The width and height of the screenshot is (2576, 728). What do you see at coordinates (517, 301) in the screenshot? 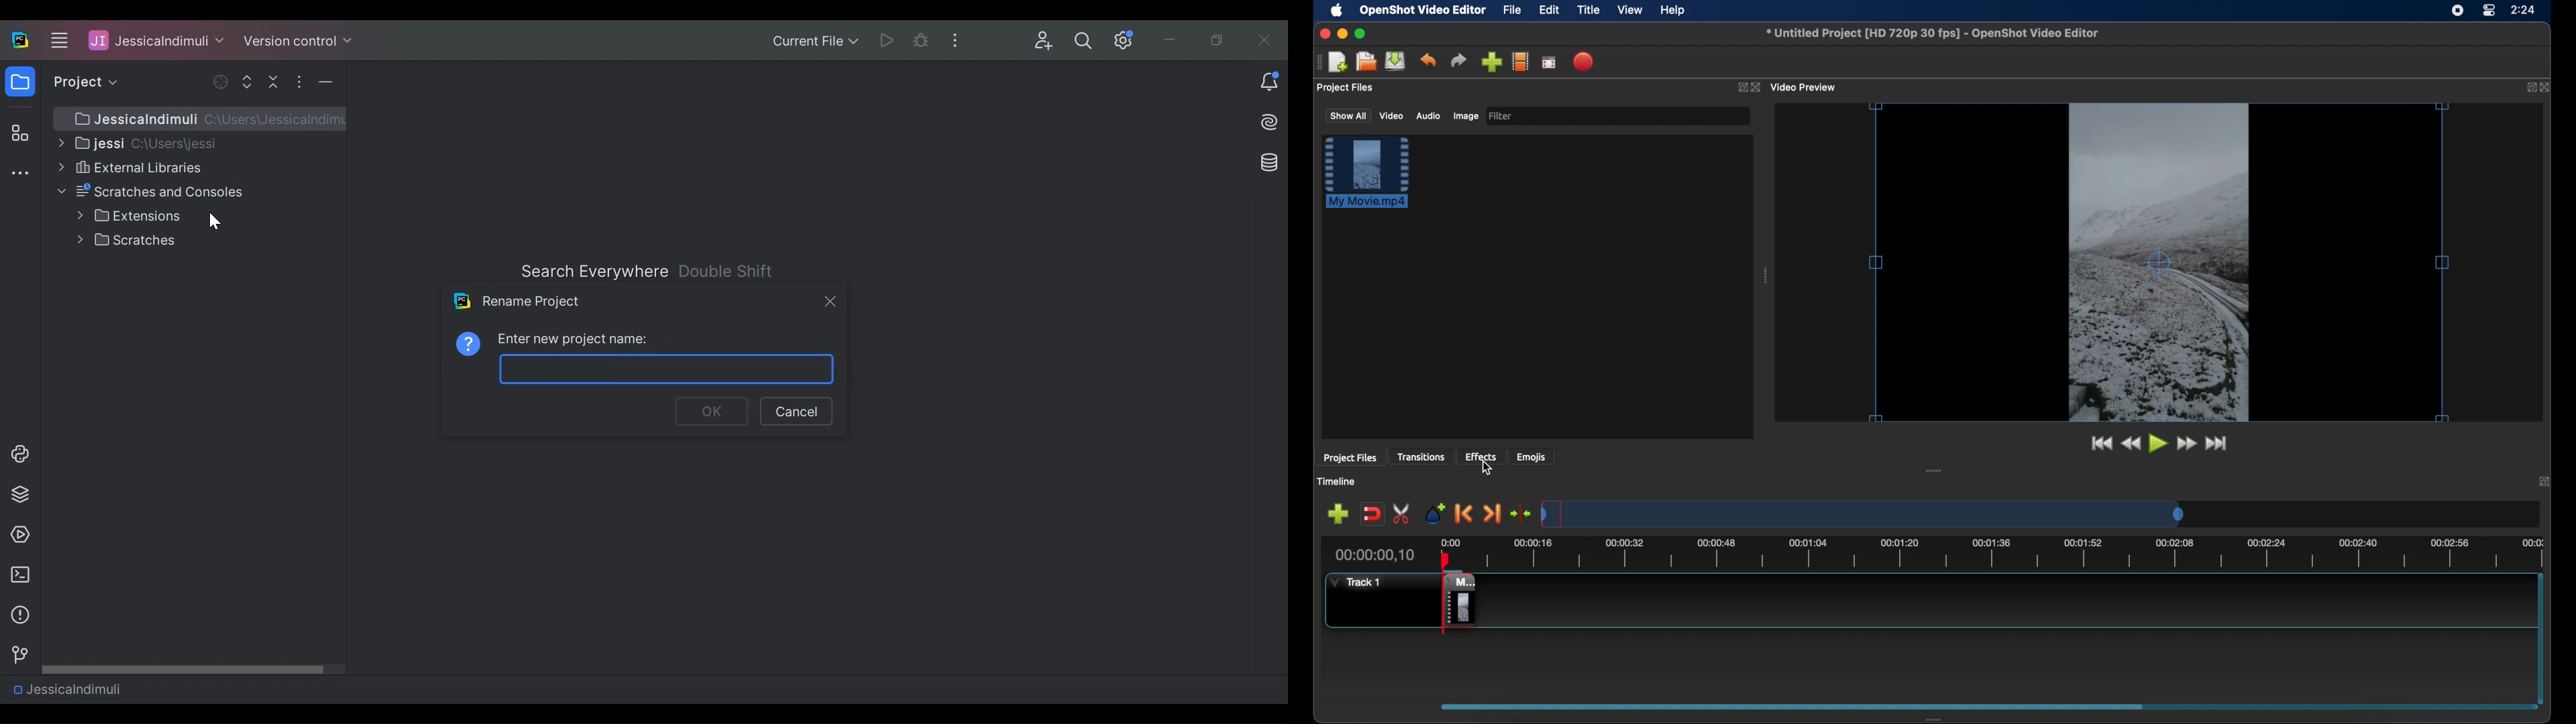
I see `Rename Project` at bounding box center [517, 301].